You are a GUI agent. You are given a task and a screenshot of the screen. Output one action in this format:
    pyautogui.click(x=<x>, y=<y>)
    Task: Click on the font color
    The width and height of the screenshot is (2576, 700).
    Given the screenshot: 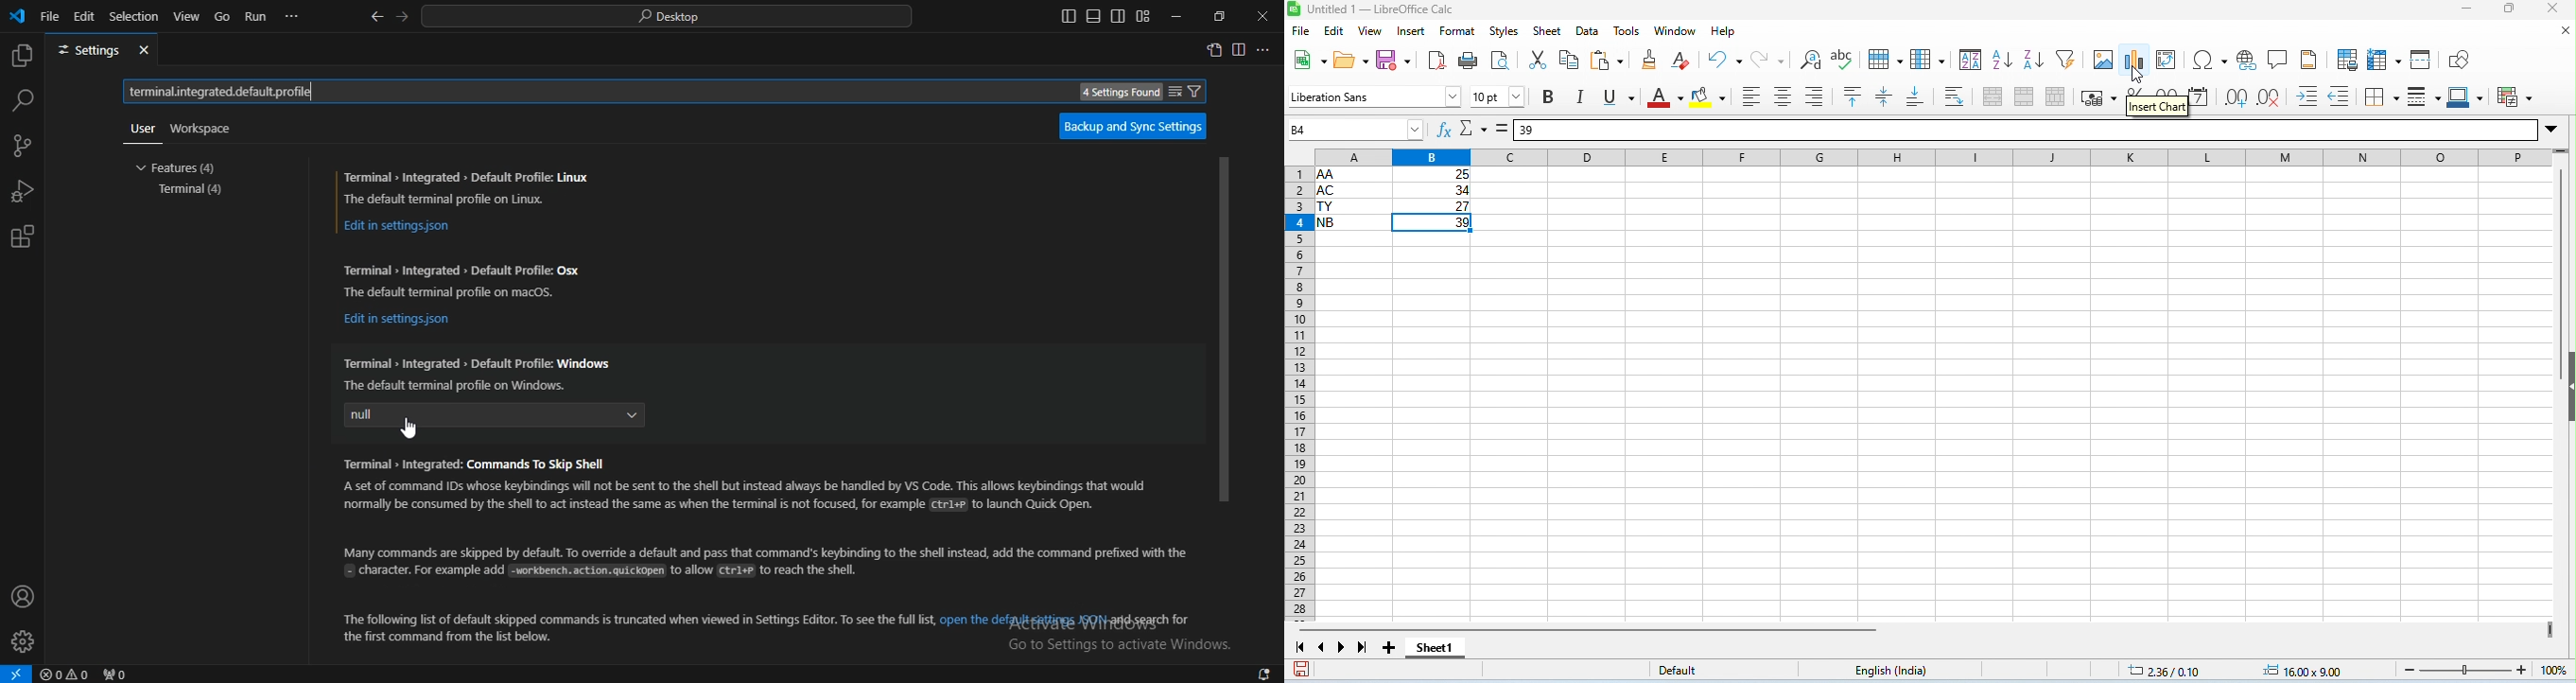 What is the action you would take?
    pyautogui.click(x=1664, y=97)
    